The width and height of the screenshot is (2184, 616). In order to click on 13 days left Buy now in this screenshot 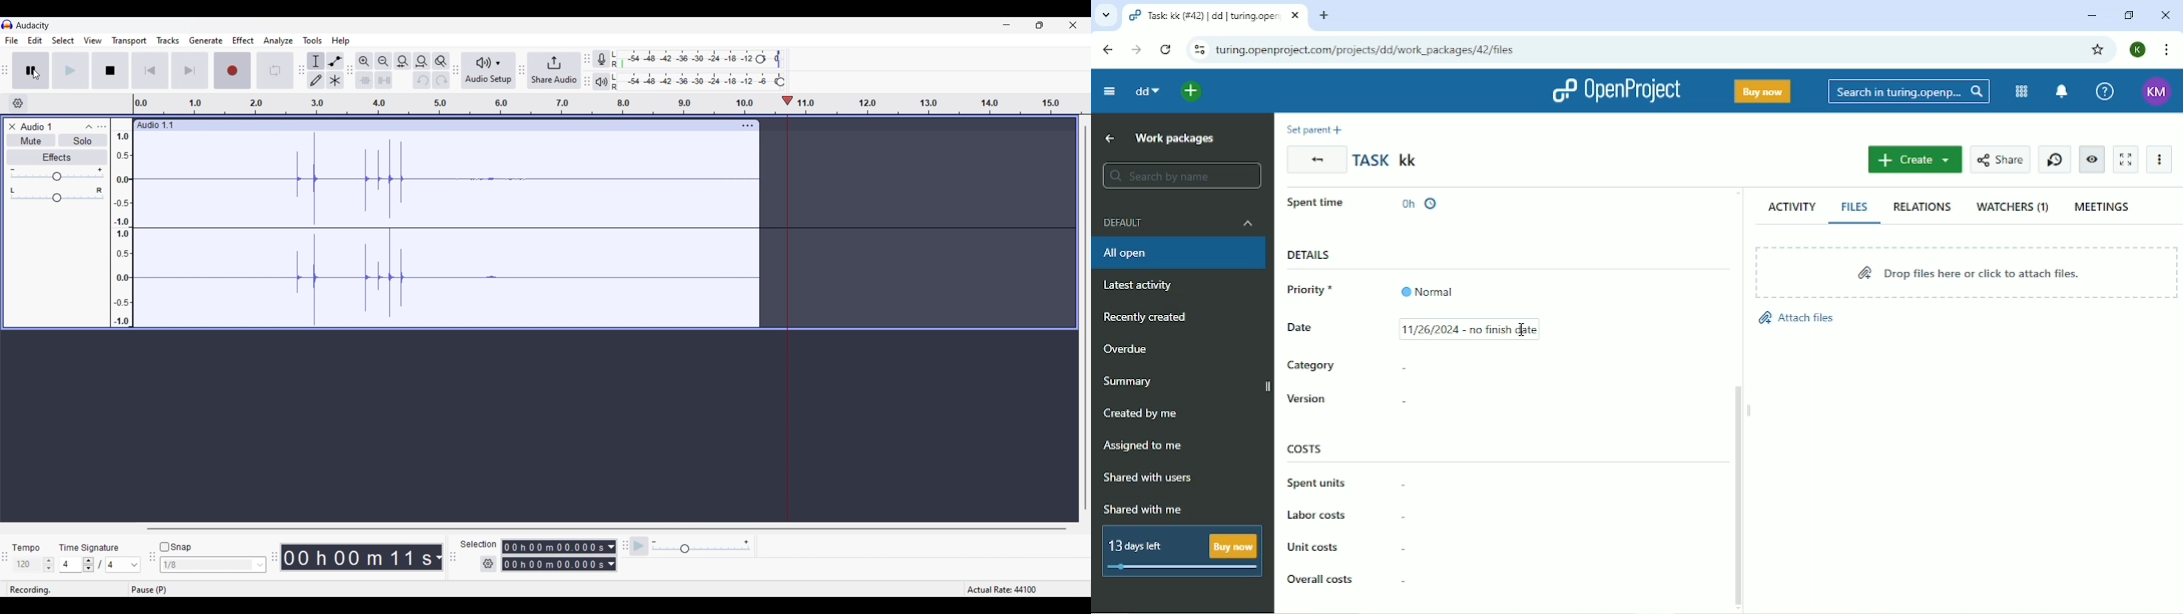, I will do `click(1180, 553)`.